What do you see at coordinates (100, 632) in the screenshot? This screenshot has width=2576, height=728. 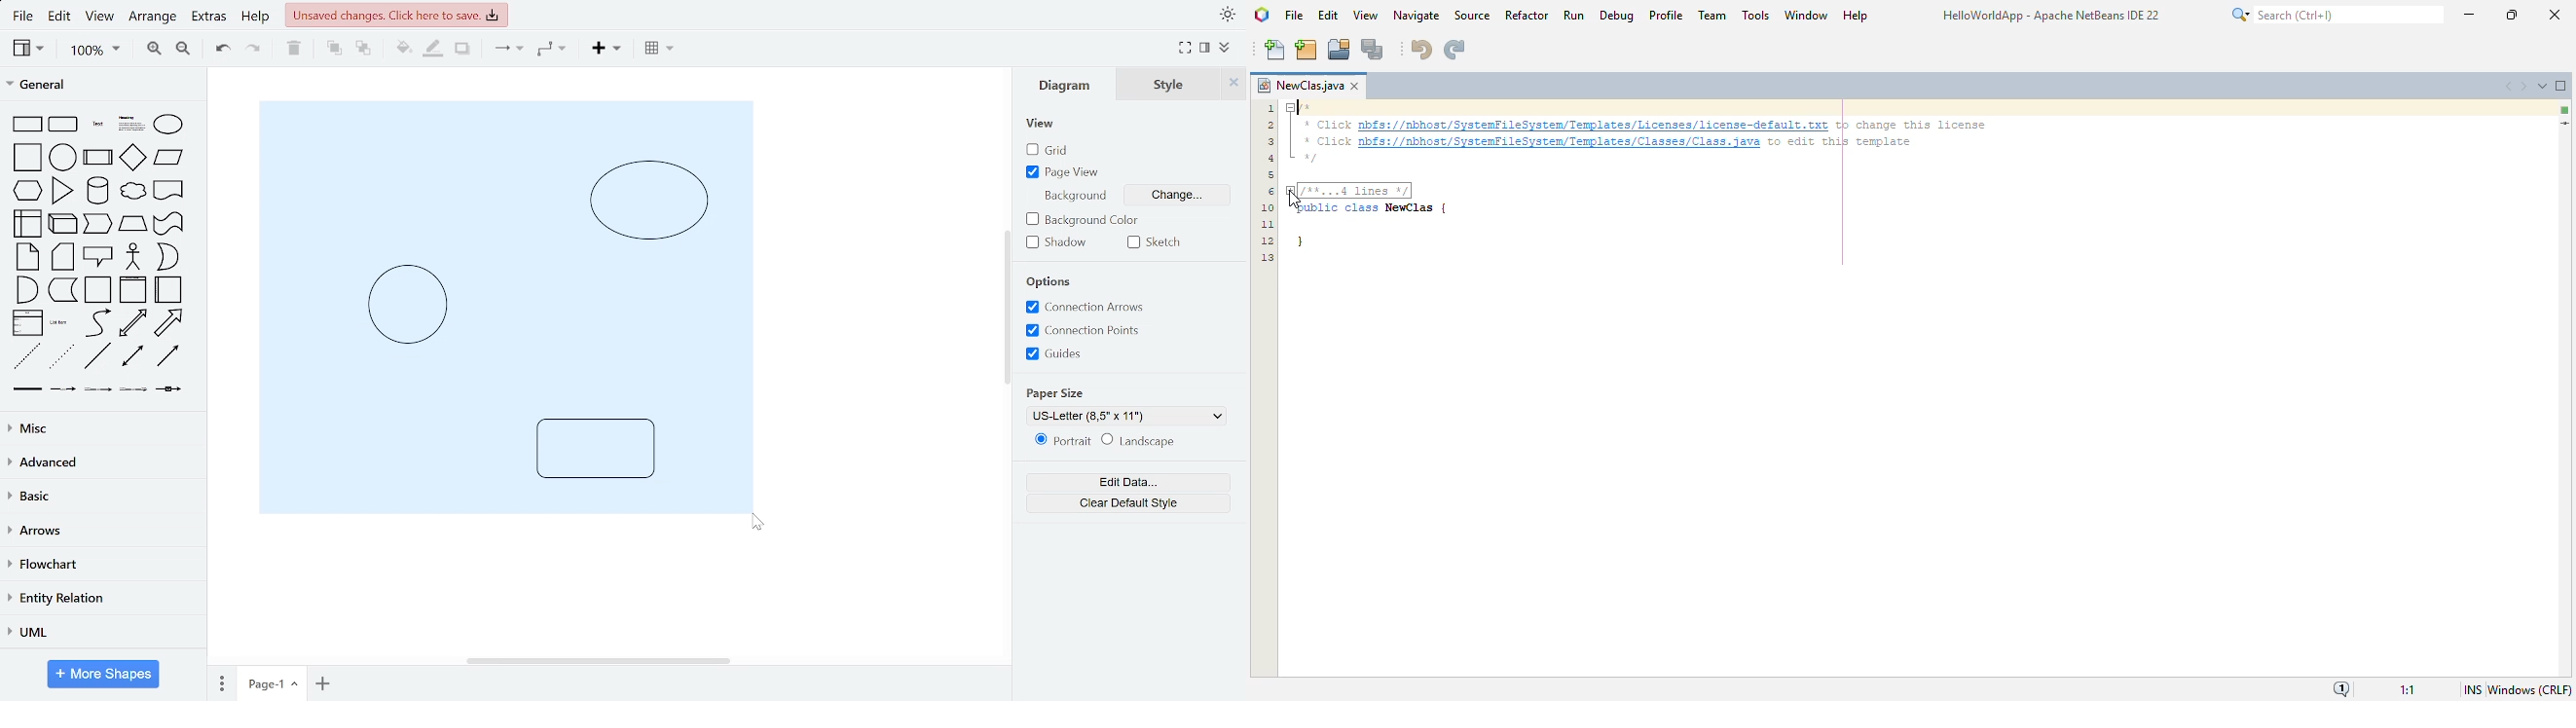 I see `UML` at bounding box center [100, 632].